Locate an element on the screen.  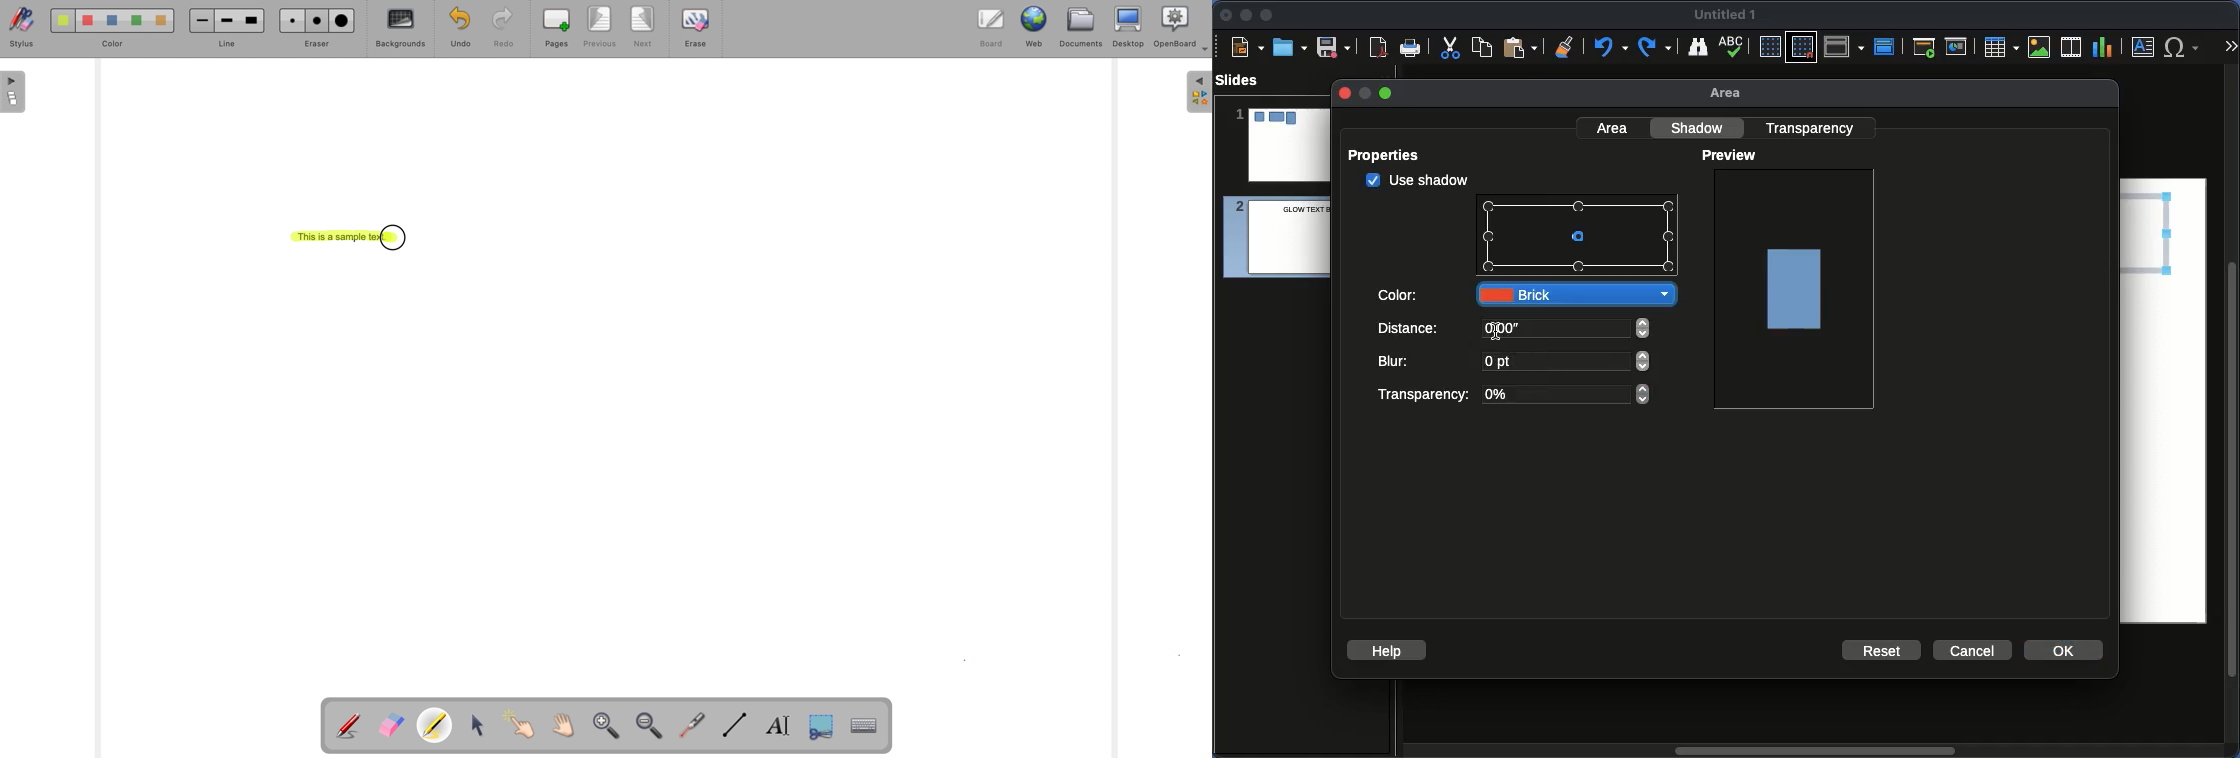
Scroll is located at coordinates (1811, 752).